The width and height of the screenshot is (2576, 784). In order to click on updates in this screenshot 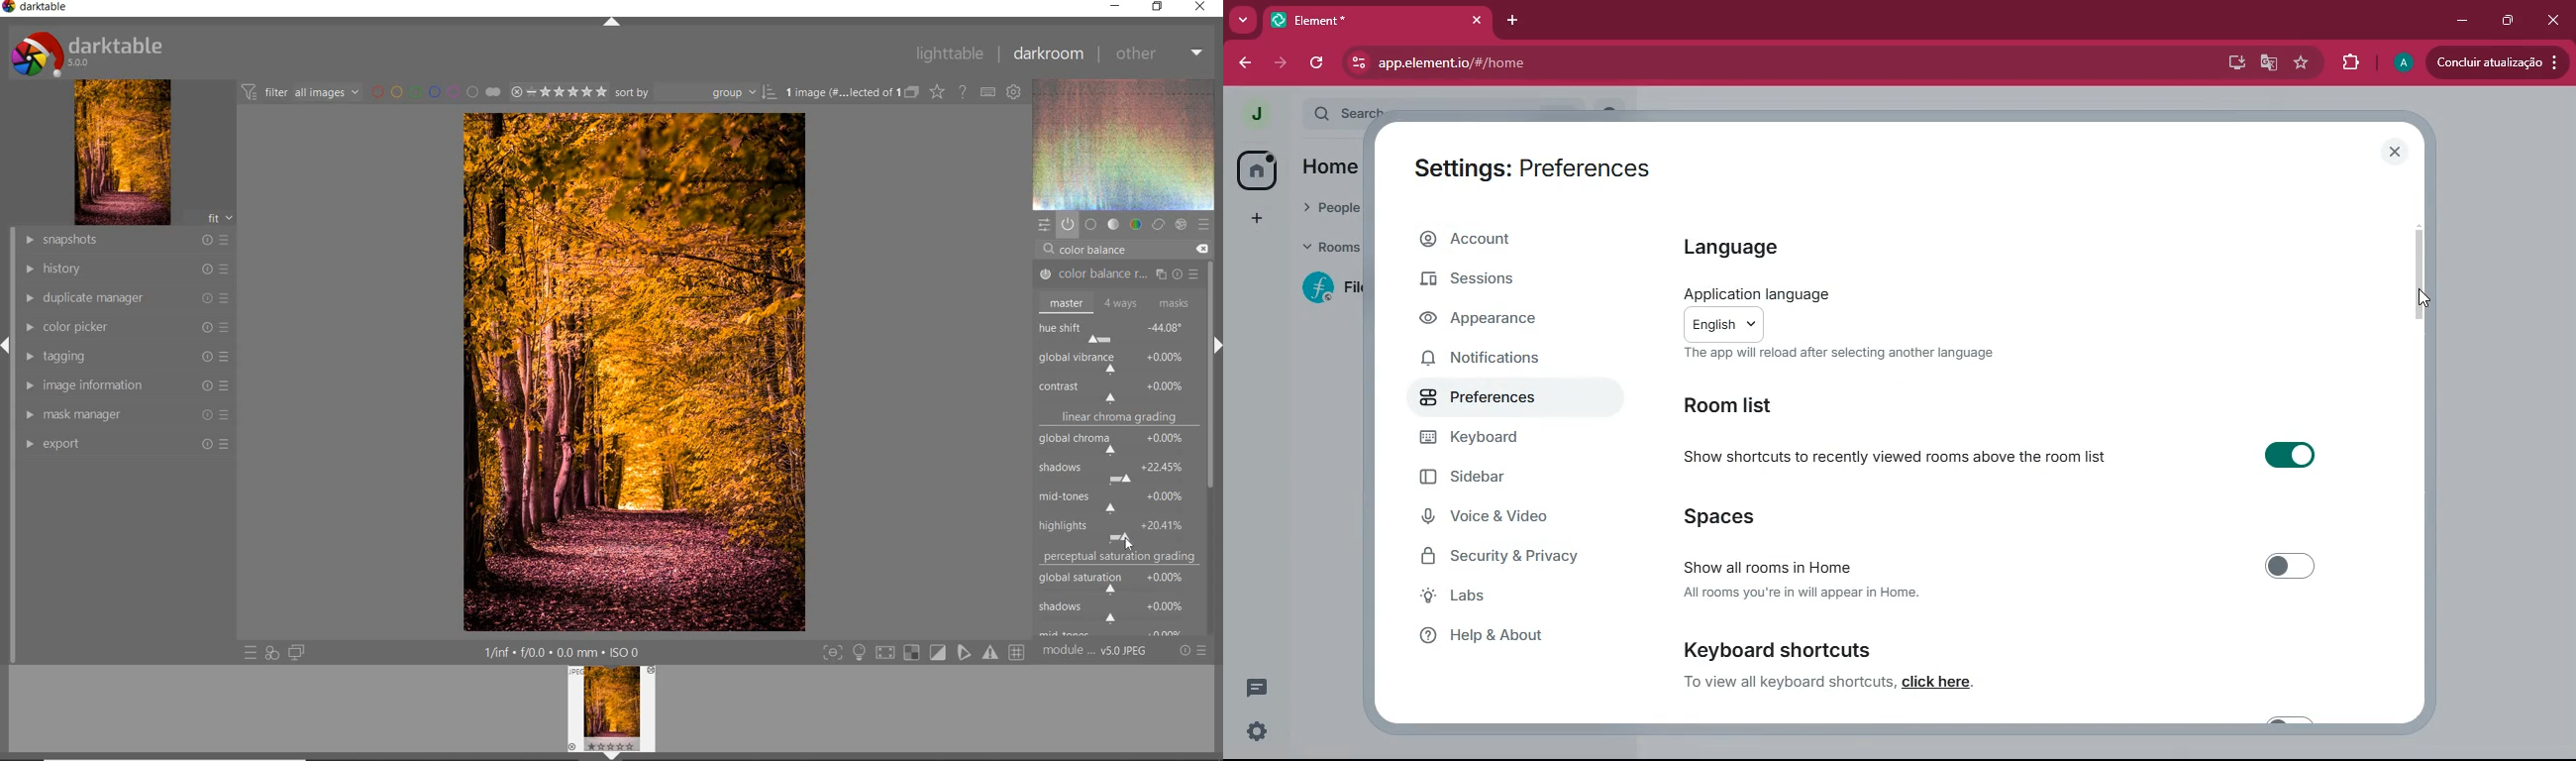, I will do `click(2496, 63)`.